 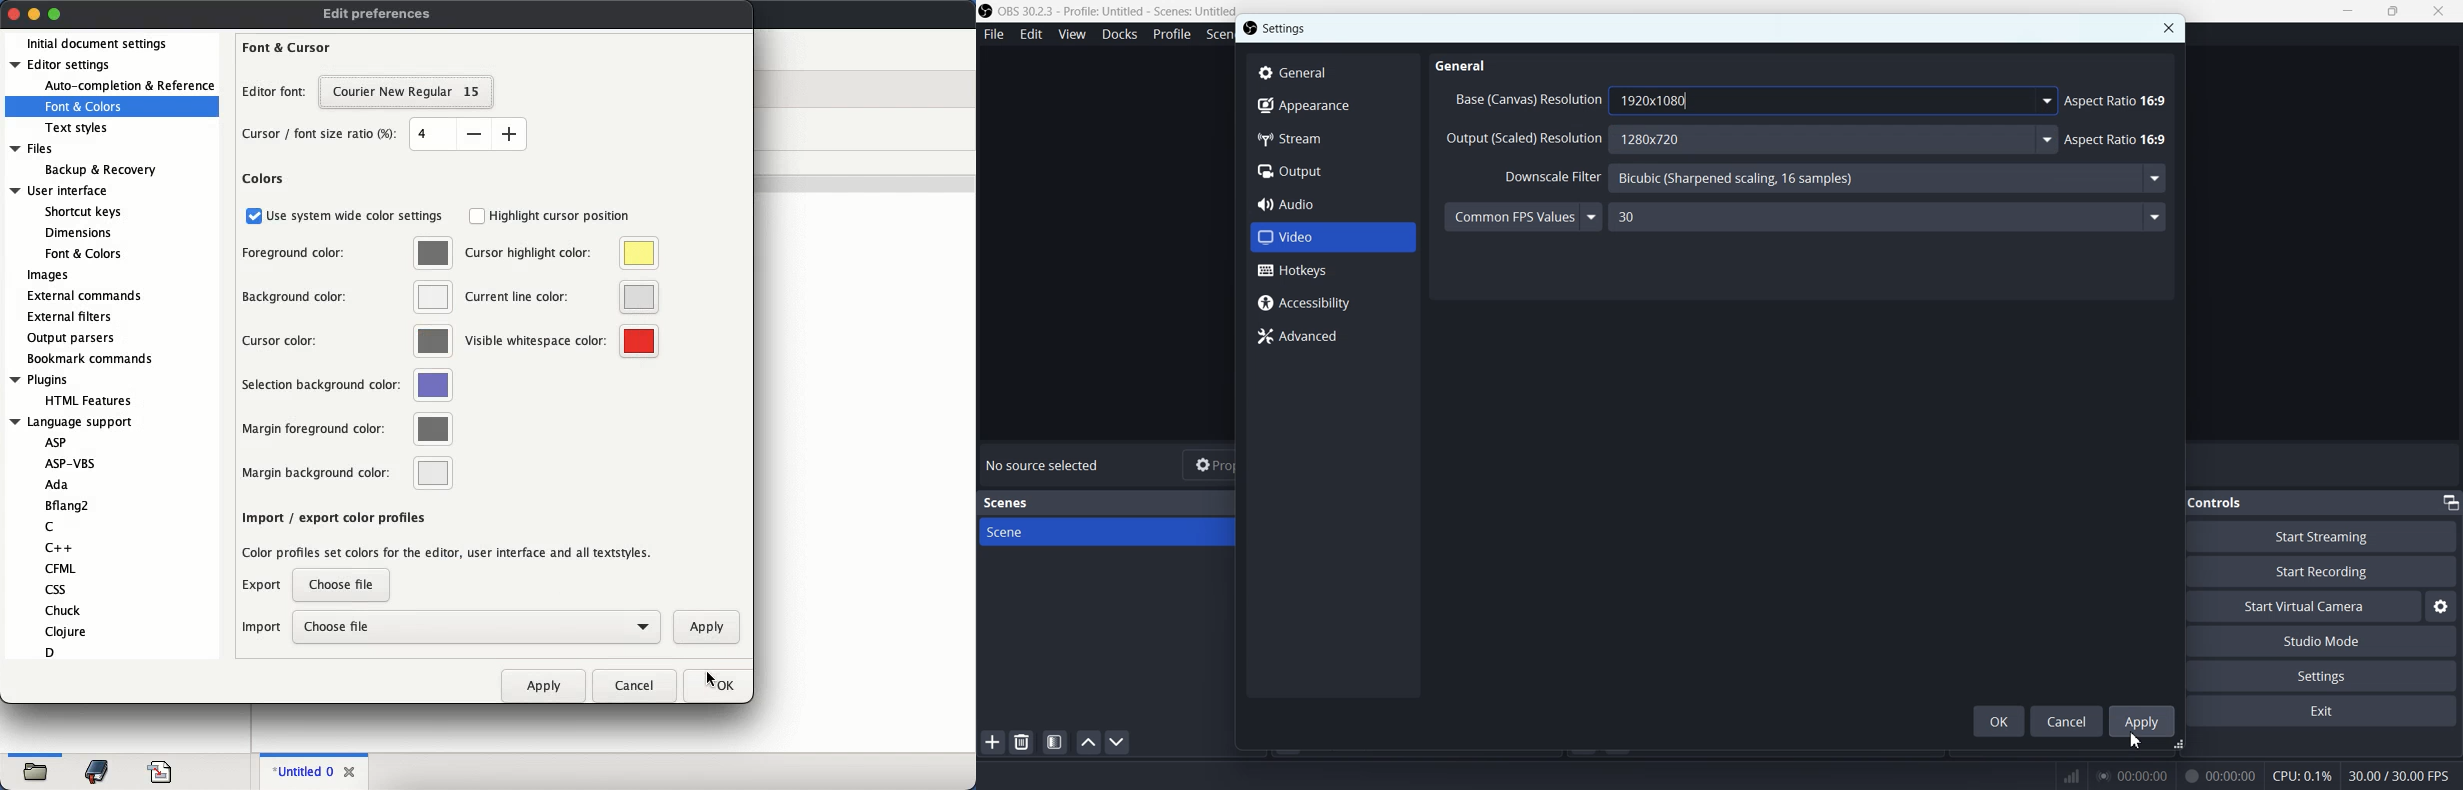 I want to click on Scene, so click(x=1123, y=532).